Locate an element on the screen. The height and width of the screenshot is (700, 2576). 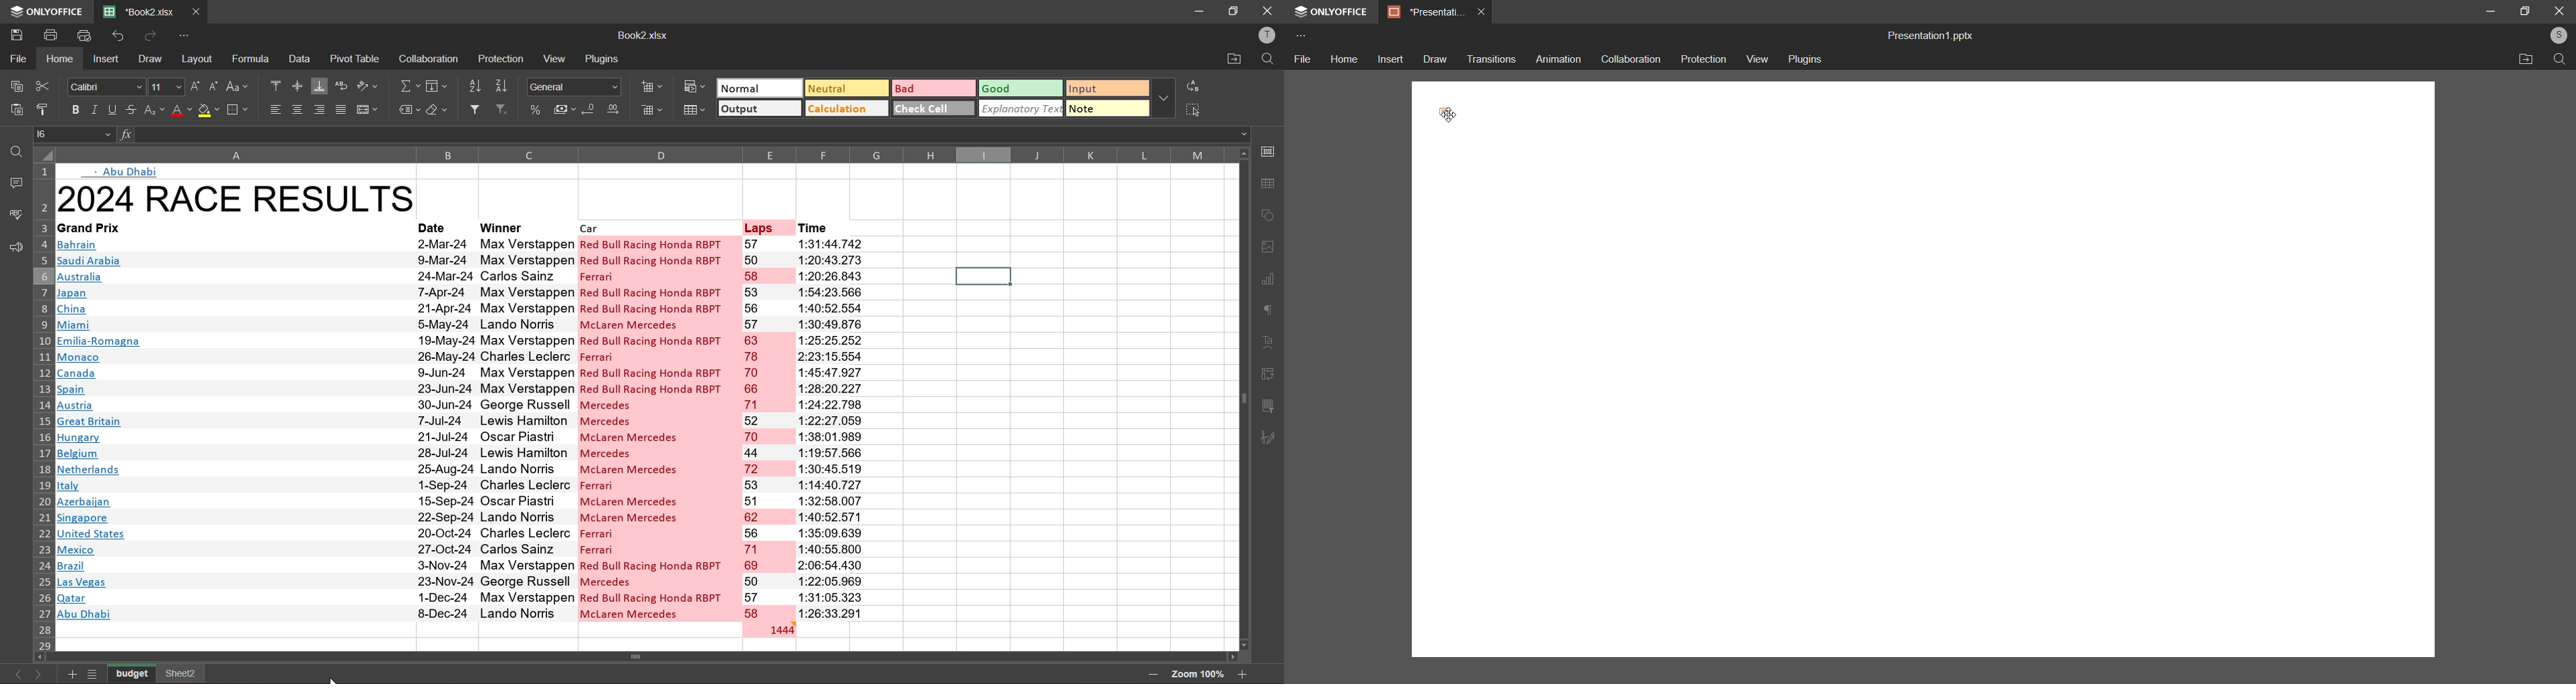
format as table is located at coordinates (693, 110).